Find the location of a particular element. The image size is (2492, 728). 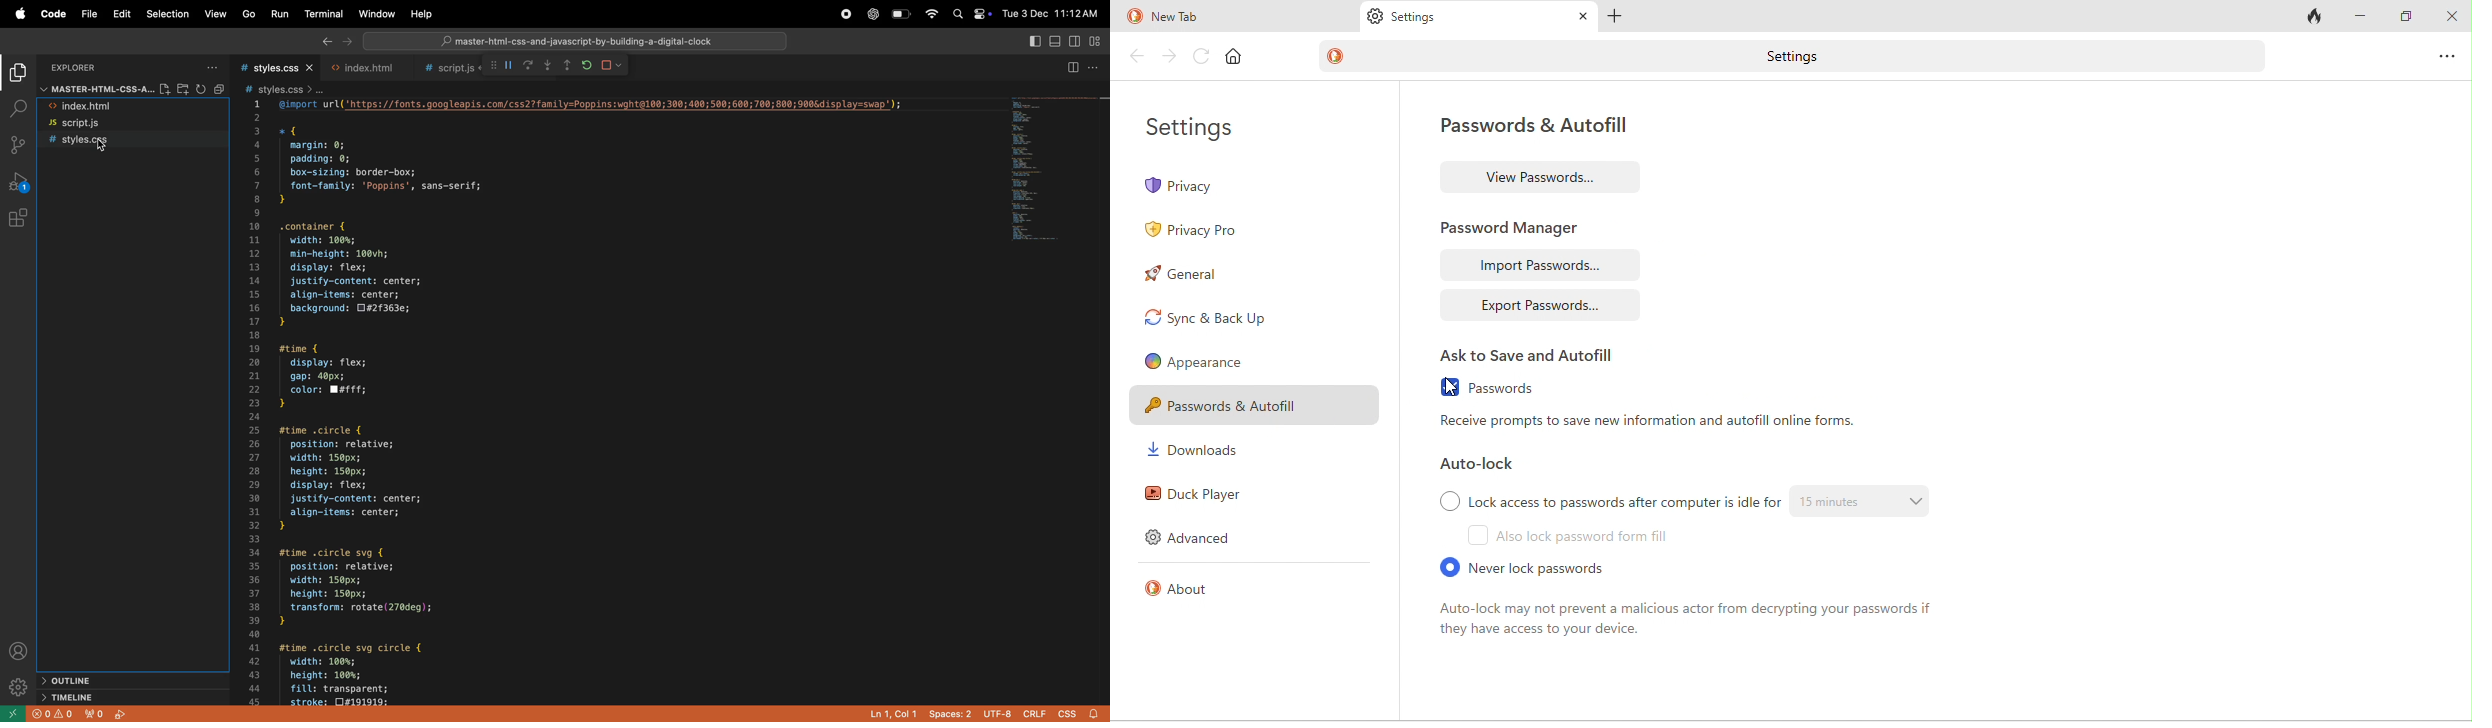

back is located at coordinates (1136, 56).